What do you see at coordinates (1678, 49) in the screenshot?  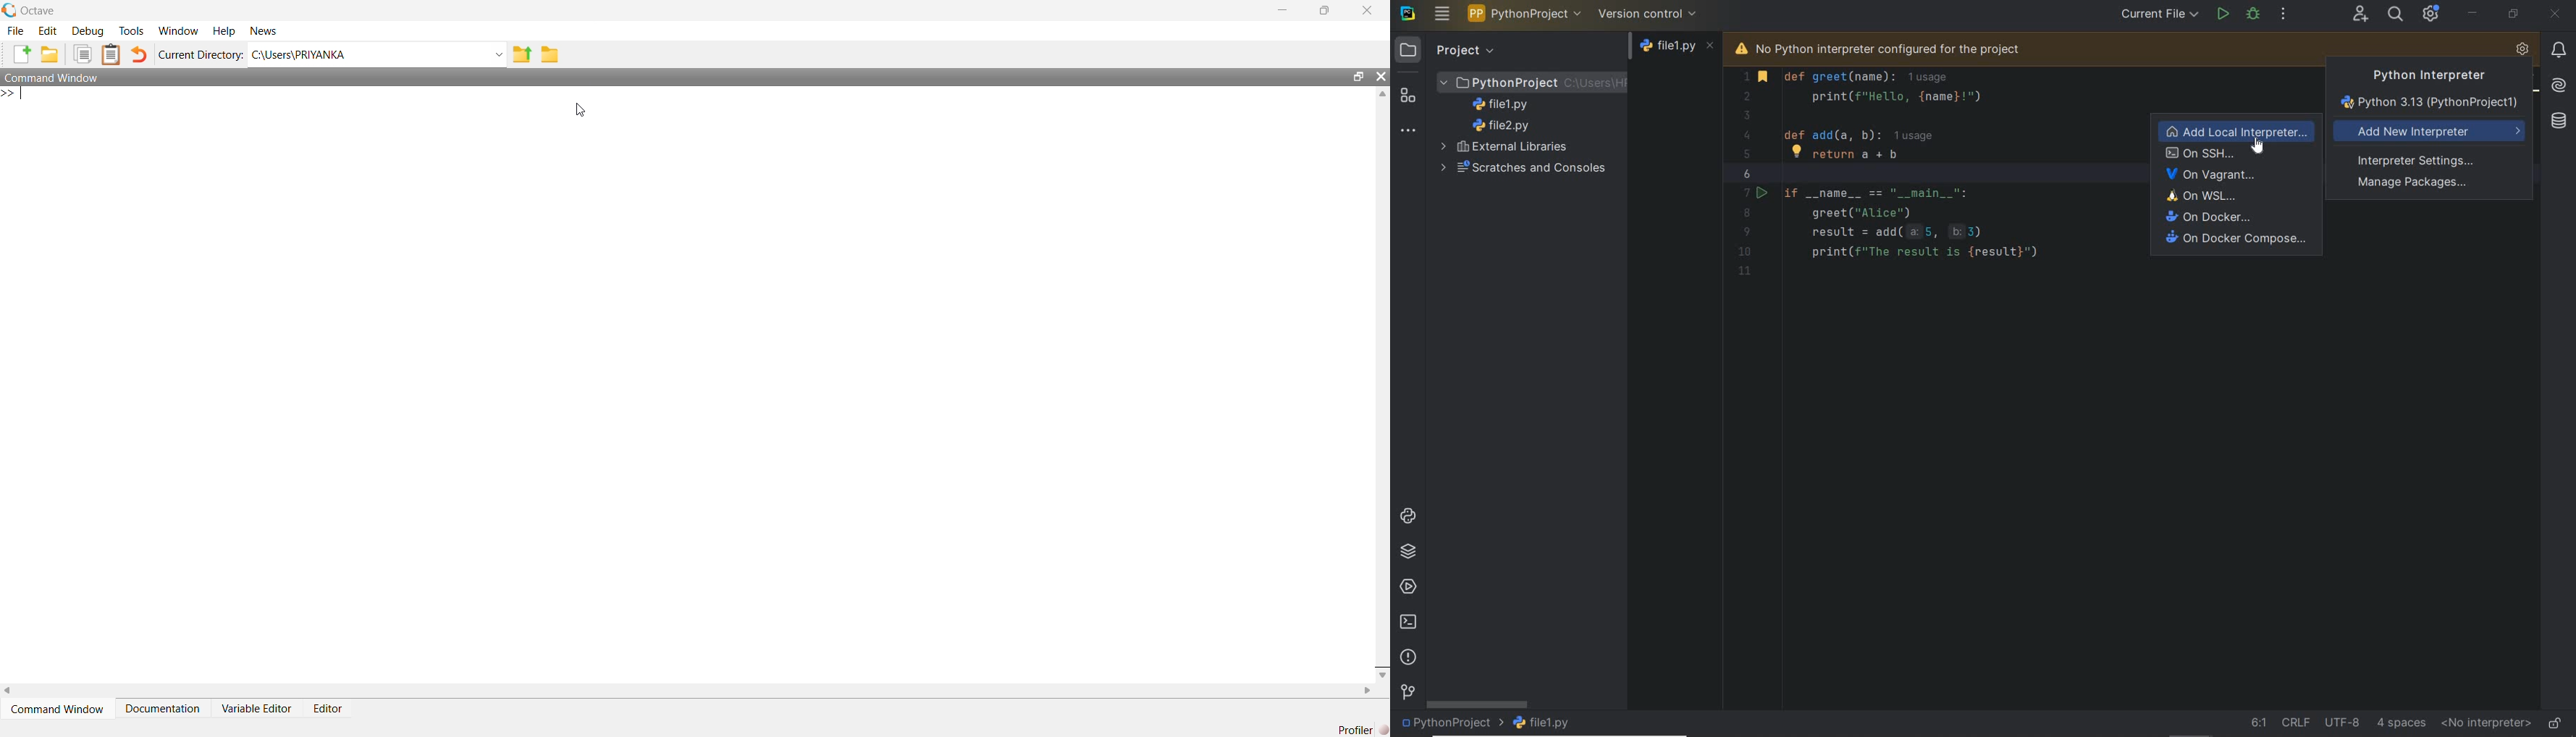 I see `file name` at bounding box center [1678, 49].